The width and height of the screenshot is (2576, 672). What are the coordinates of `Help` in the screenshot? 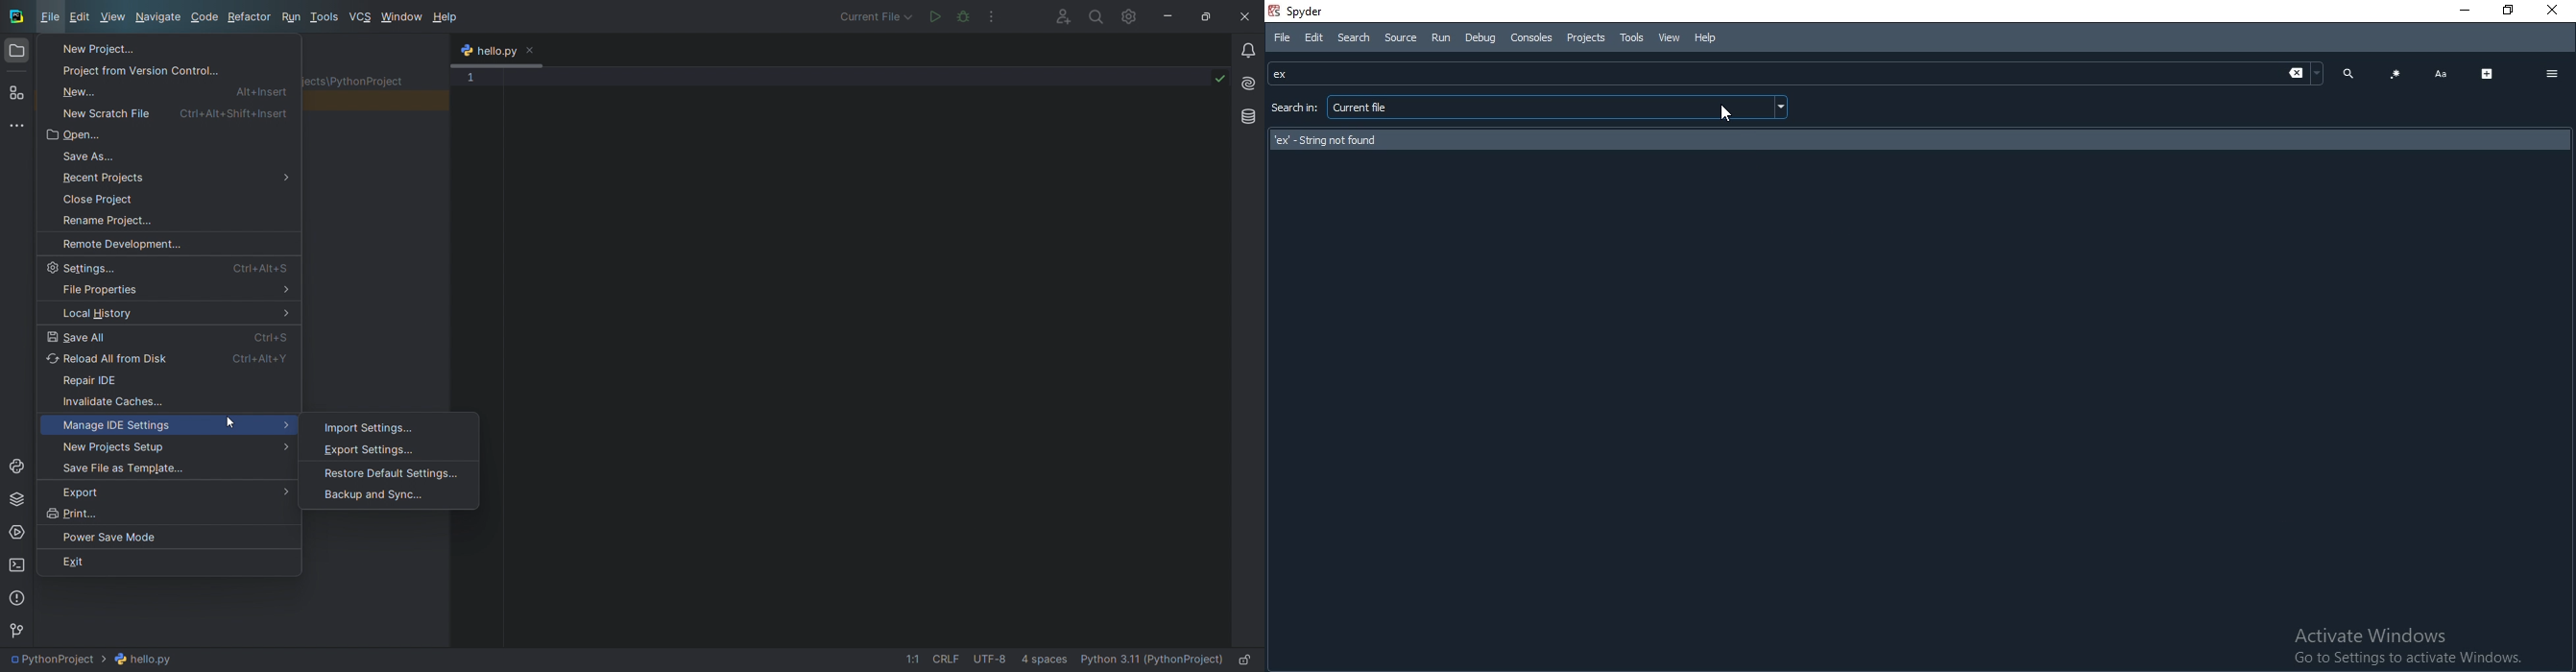 It's located at (1710, 38).